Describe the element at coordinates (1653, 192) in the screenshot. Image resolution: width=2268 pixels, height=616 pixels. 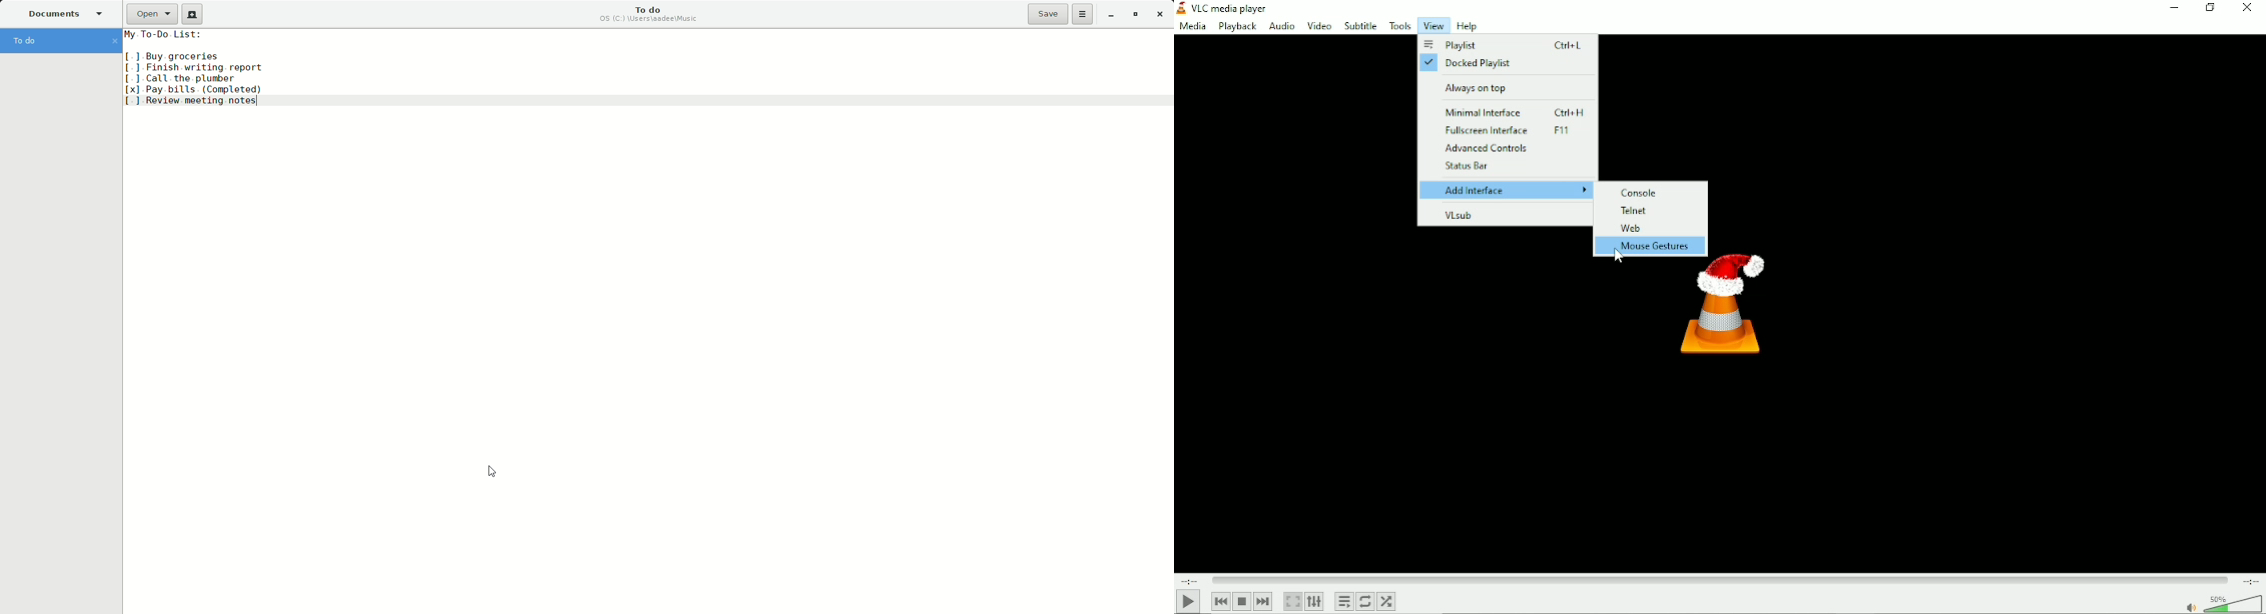
I see `Console` at that location.